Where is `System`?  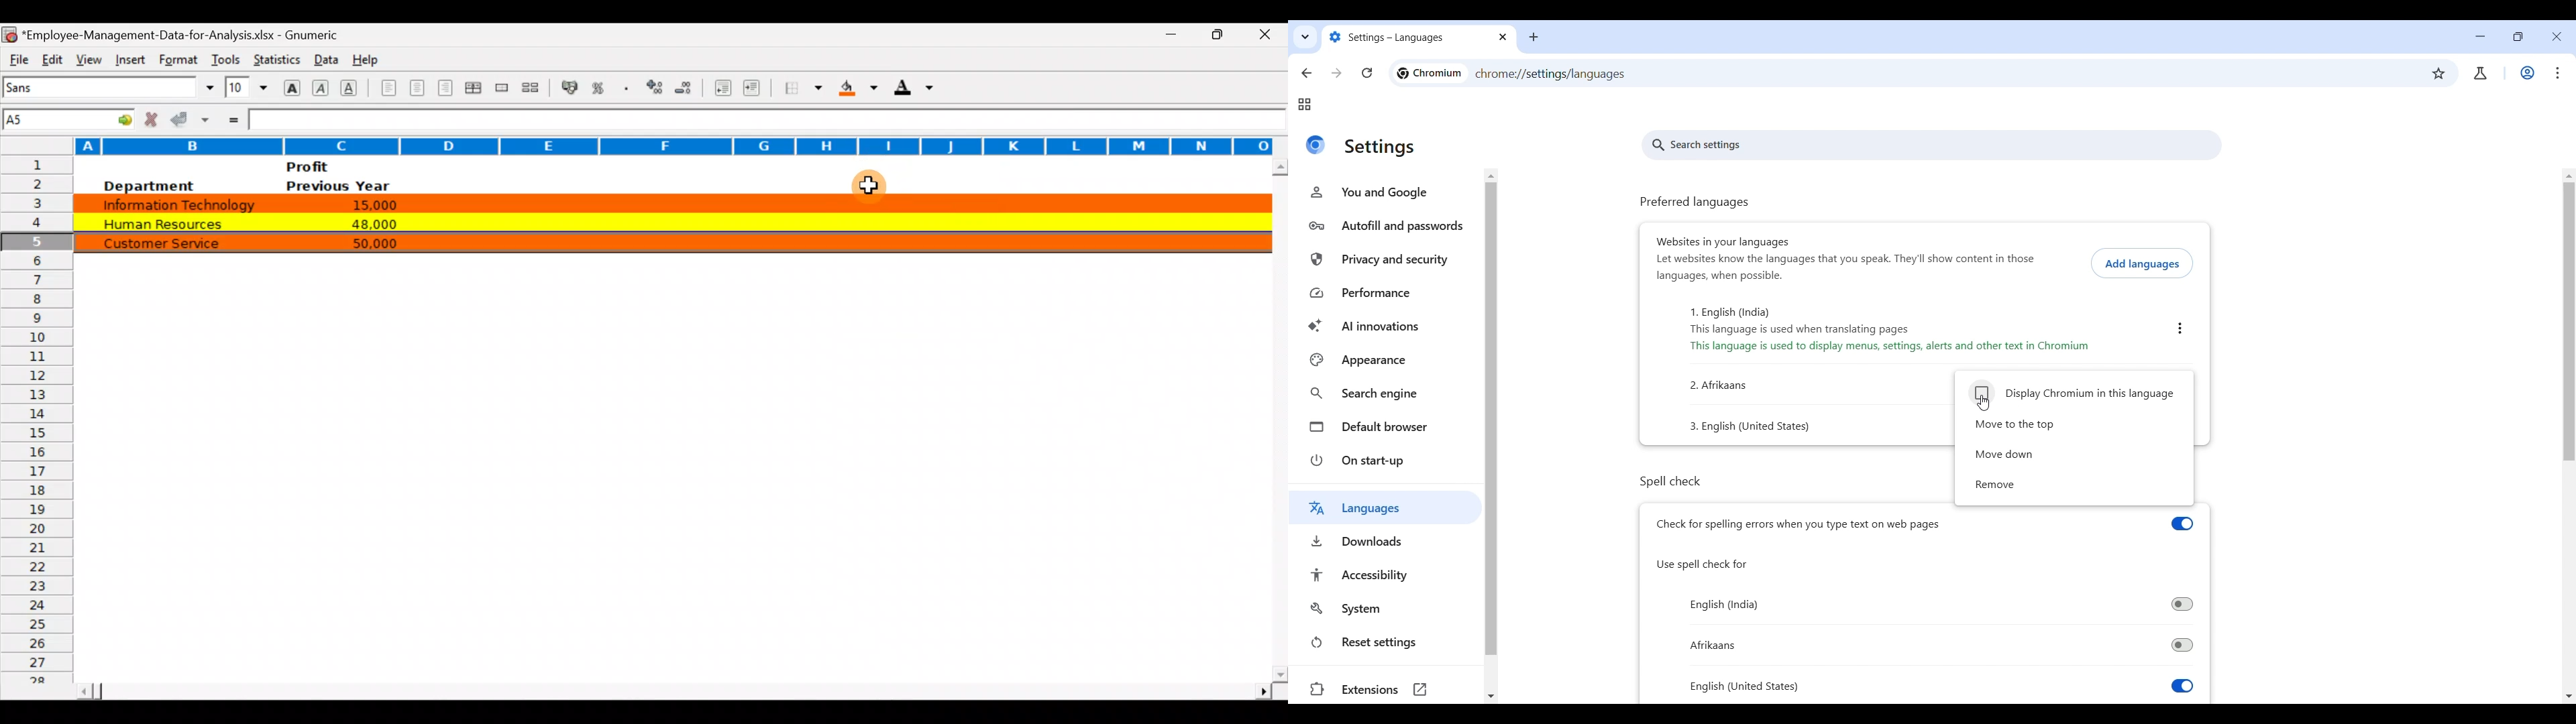 System is located at coordinates (1387, 609).